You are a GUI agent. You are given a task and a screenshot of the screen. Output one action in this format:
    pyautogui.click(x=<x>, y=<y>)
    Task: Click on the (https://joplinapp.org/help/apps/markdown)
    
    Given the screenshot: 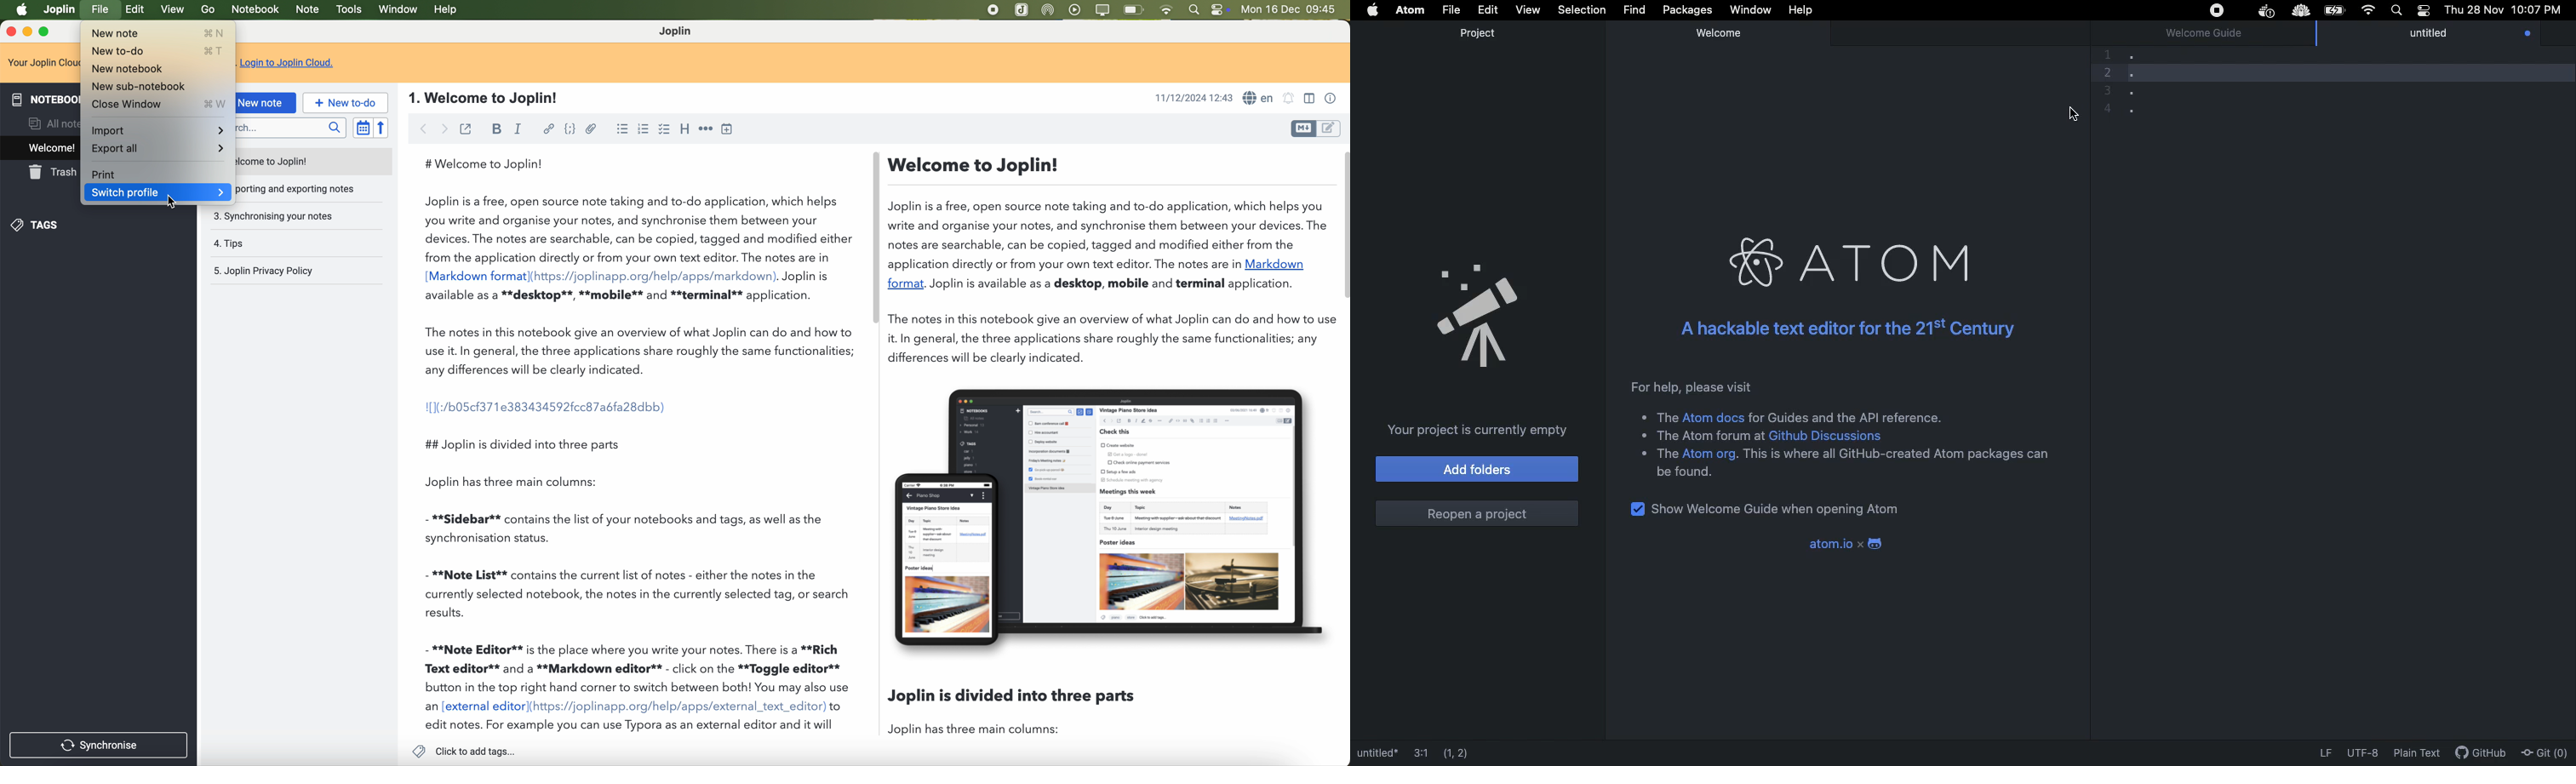 What is the action you would take?
    pyautogui.click(x=655, y=276)
    